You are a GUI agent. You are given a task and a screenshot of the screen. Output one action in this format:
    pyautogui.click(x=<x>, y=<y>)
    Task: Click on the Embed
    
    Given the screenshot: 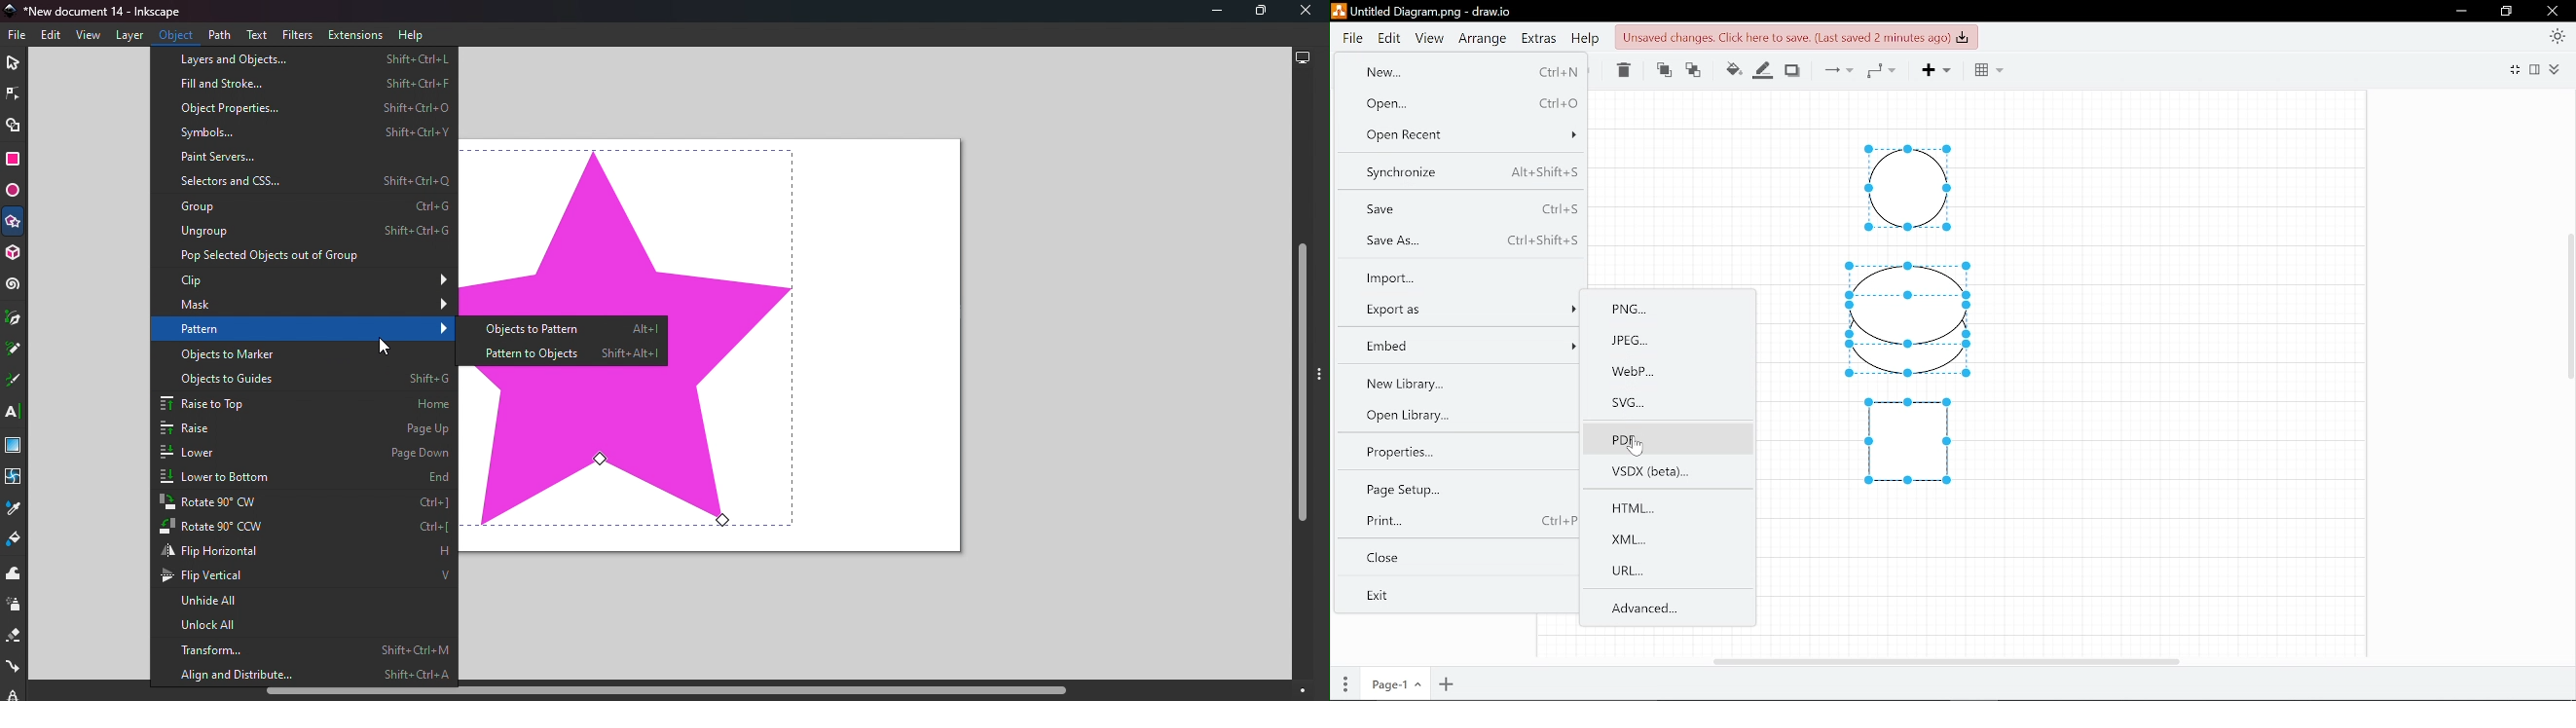 What is the action you would take?
    pyautogui.click(x=1461, y=347)
    